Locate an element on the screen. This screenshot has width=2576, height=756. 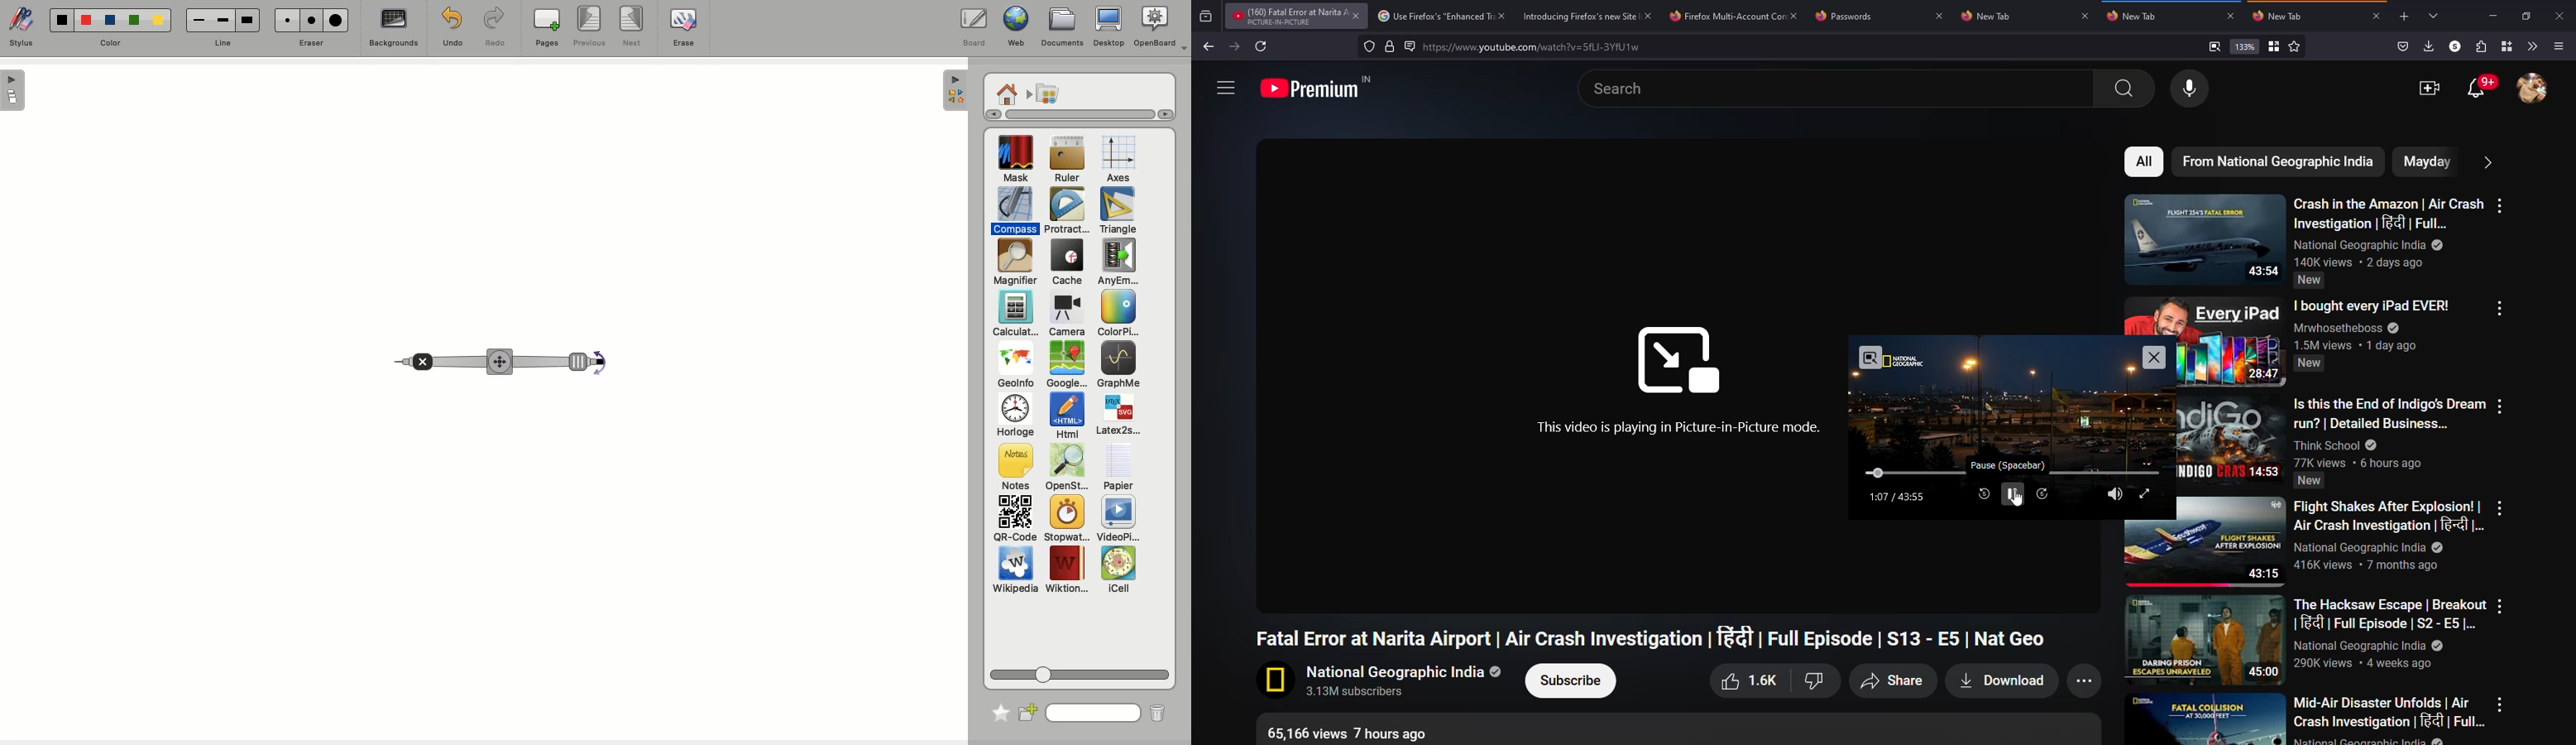
menu is located at coordinates (2561, 46).